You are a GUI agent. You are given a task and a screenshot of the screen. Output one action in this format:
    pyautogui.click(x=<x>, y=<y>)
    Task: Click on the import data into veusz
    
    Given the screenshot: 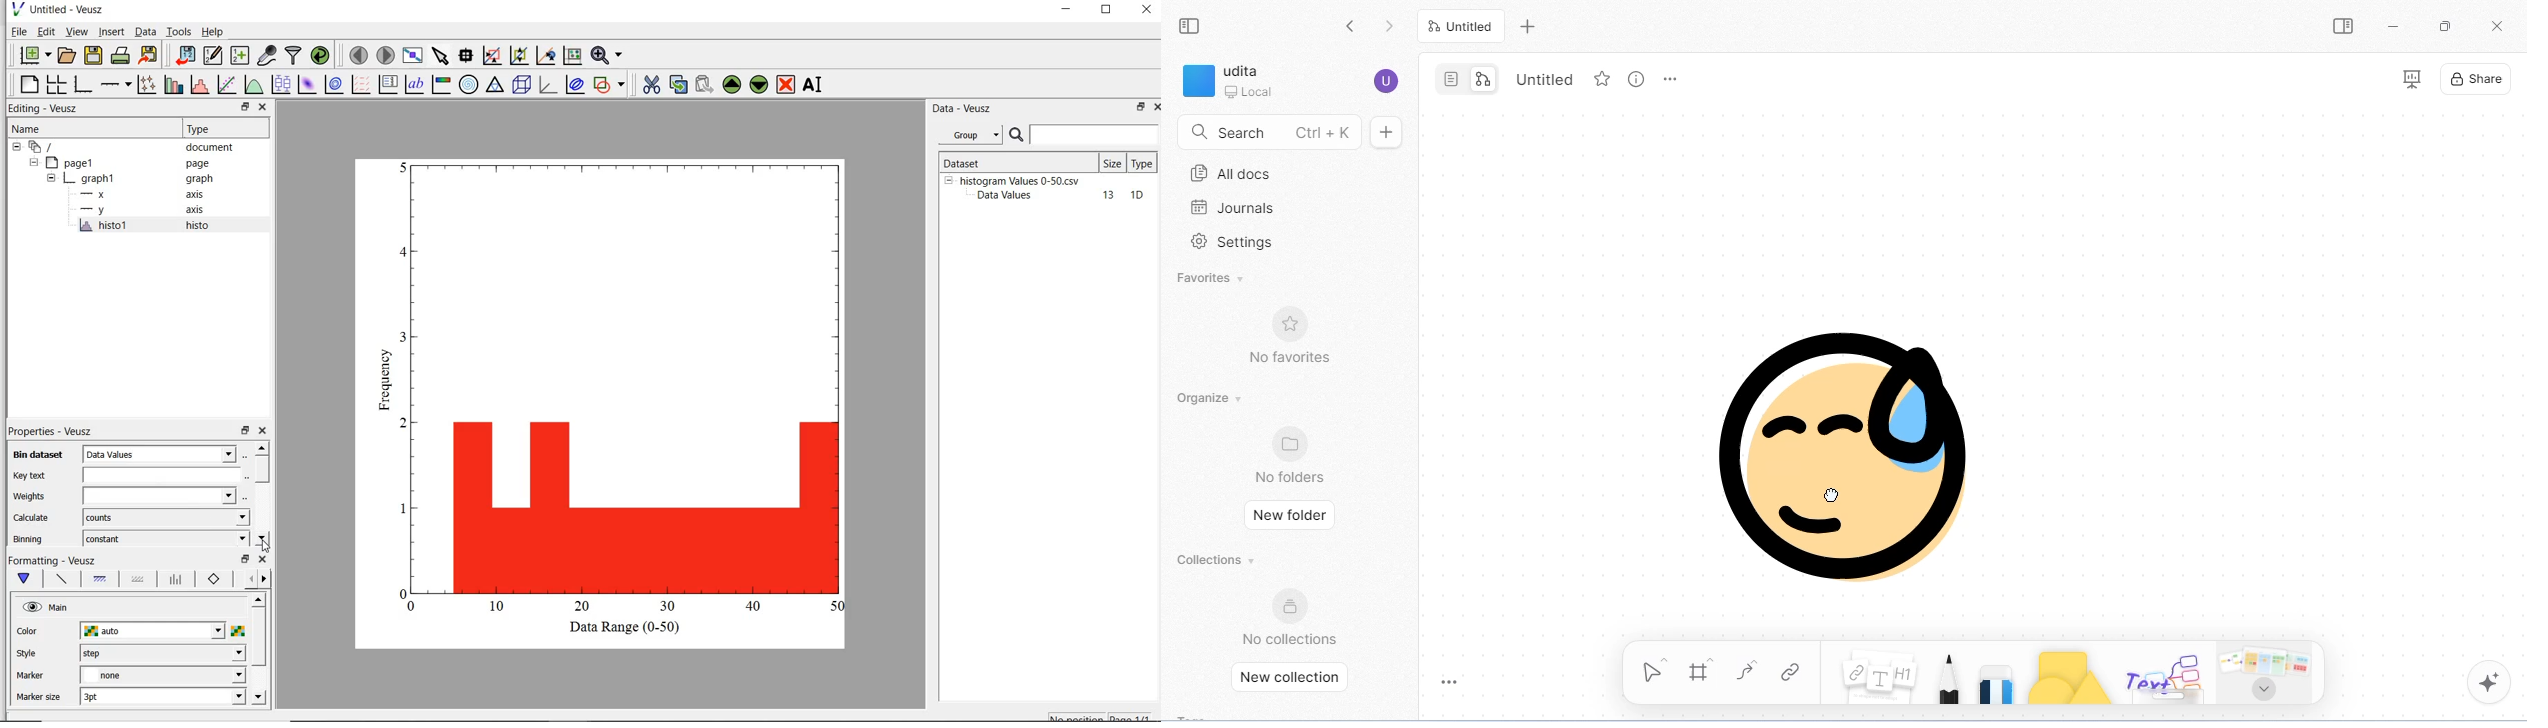 What is the action you would take?
    pyautogui.click(x=187, y=55)
    